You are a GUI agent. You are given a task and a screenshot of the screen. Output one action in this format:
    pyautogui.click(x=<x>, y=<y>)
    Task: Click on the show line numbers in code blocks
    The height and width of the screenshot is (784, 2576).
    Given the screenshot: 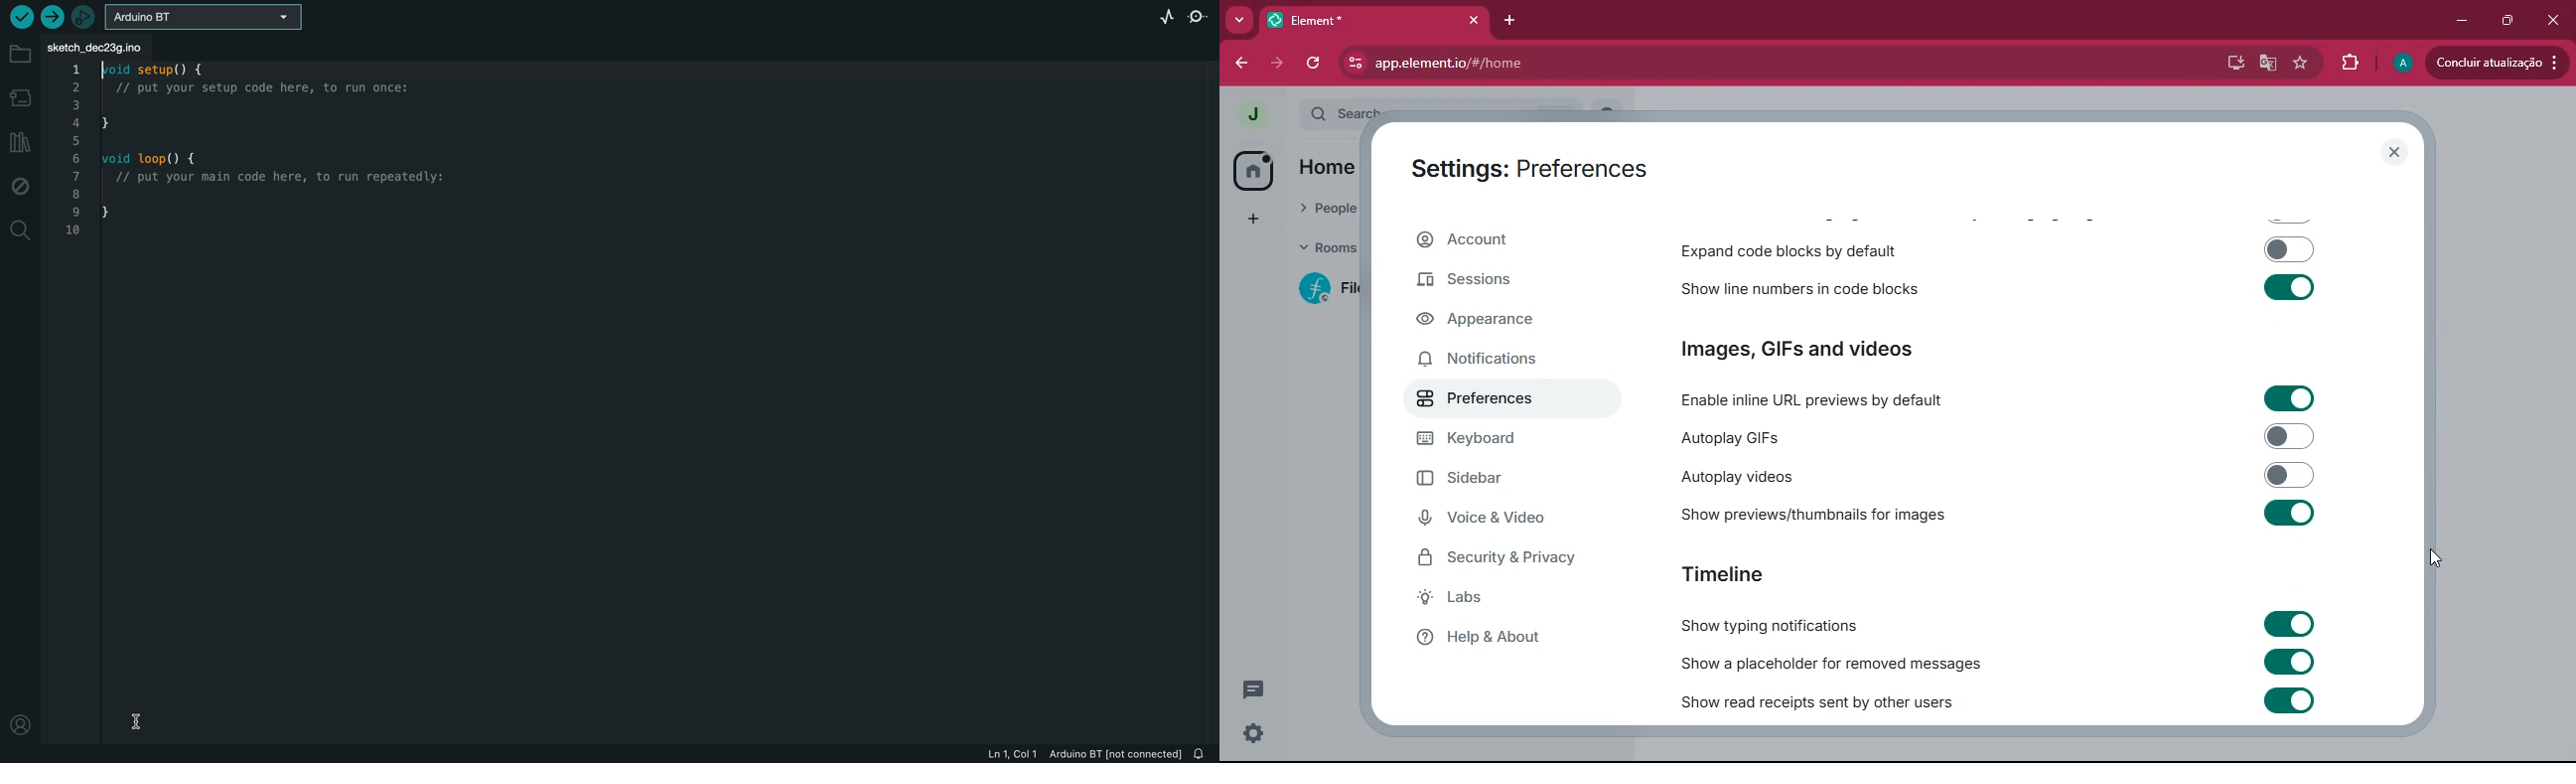 What is the action you would take?
    pyautogui.click(x=1797, y=287)
    